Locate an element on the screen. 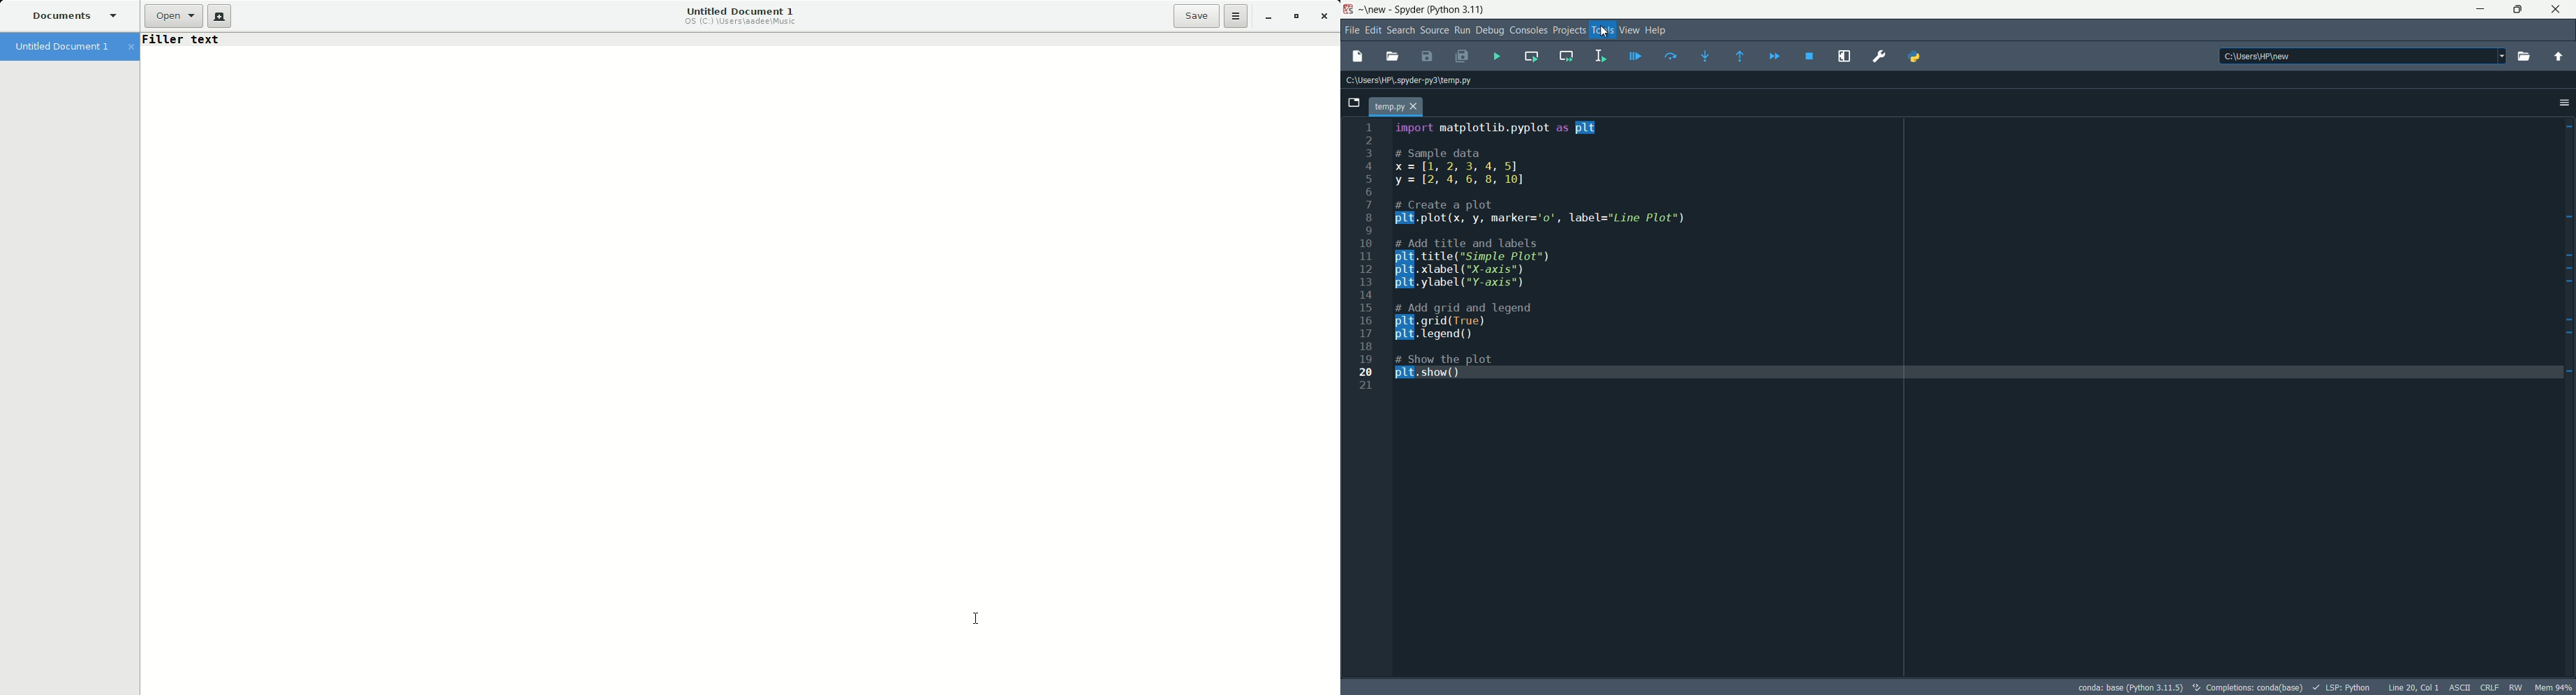 This screenshot has height=700, width=2576. tools is located at coordinates (1602, 30).